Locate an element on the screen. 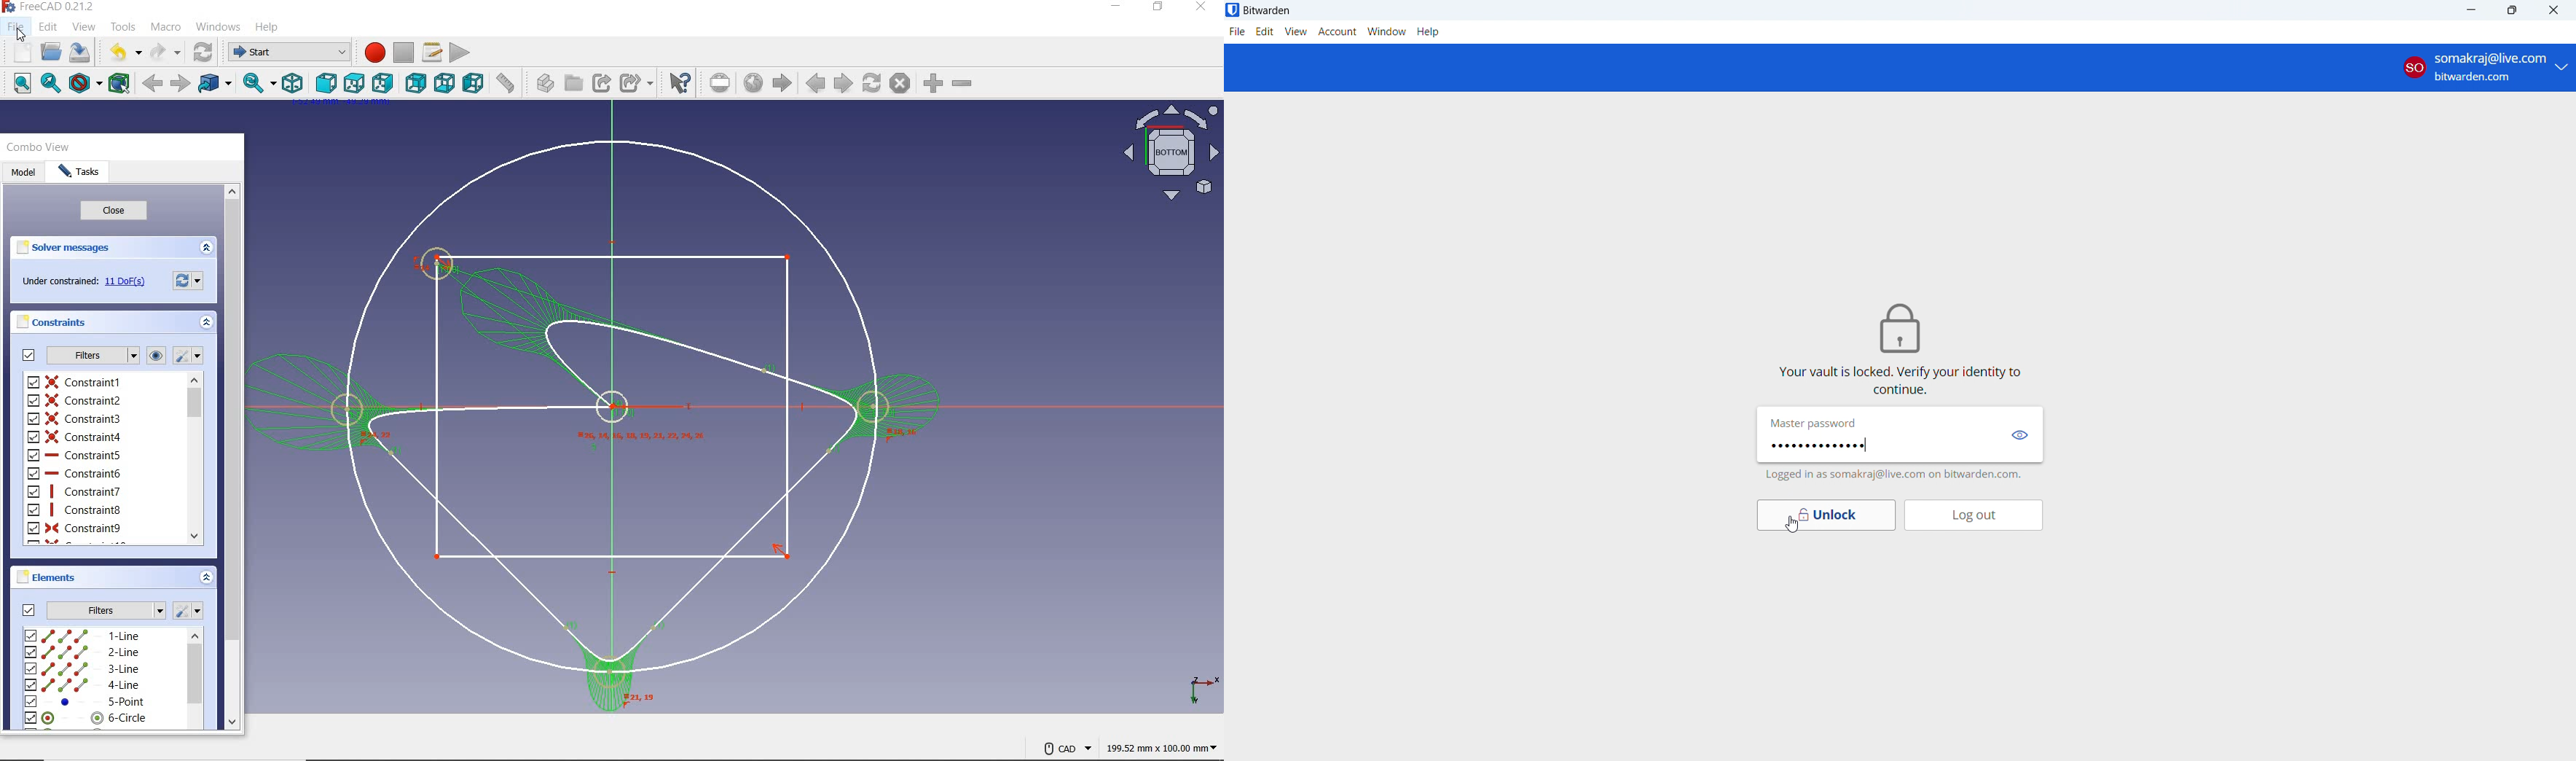 The width and height of the screenshot is (2576, 784). constraint8 is located at coordinates (75, 510).